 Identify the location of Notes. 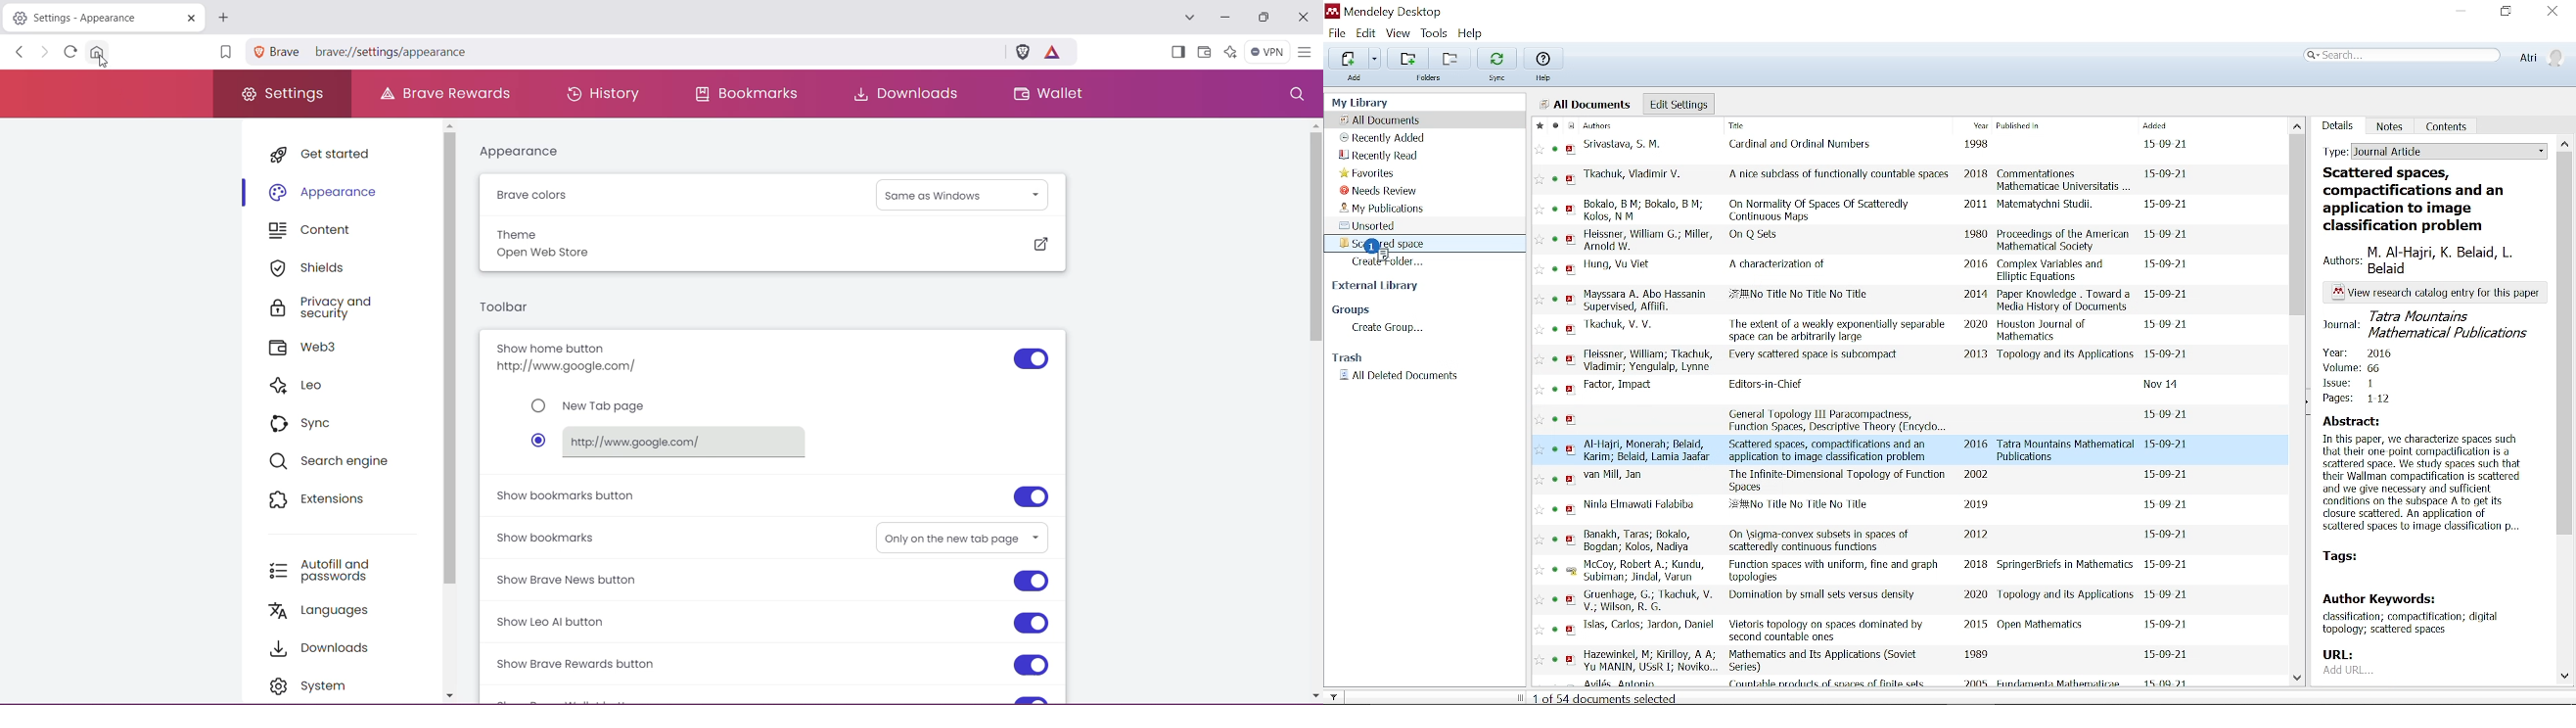
(2390, 126).